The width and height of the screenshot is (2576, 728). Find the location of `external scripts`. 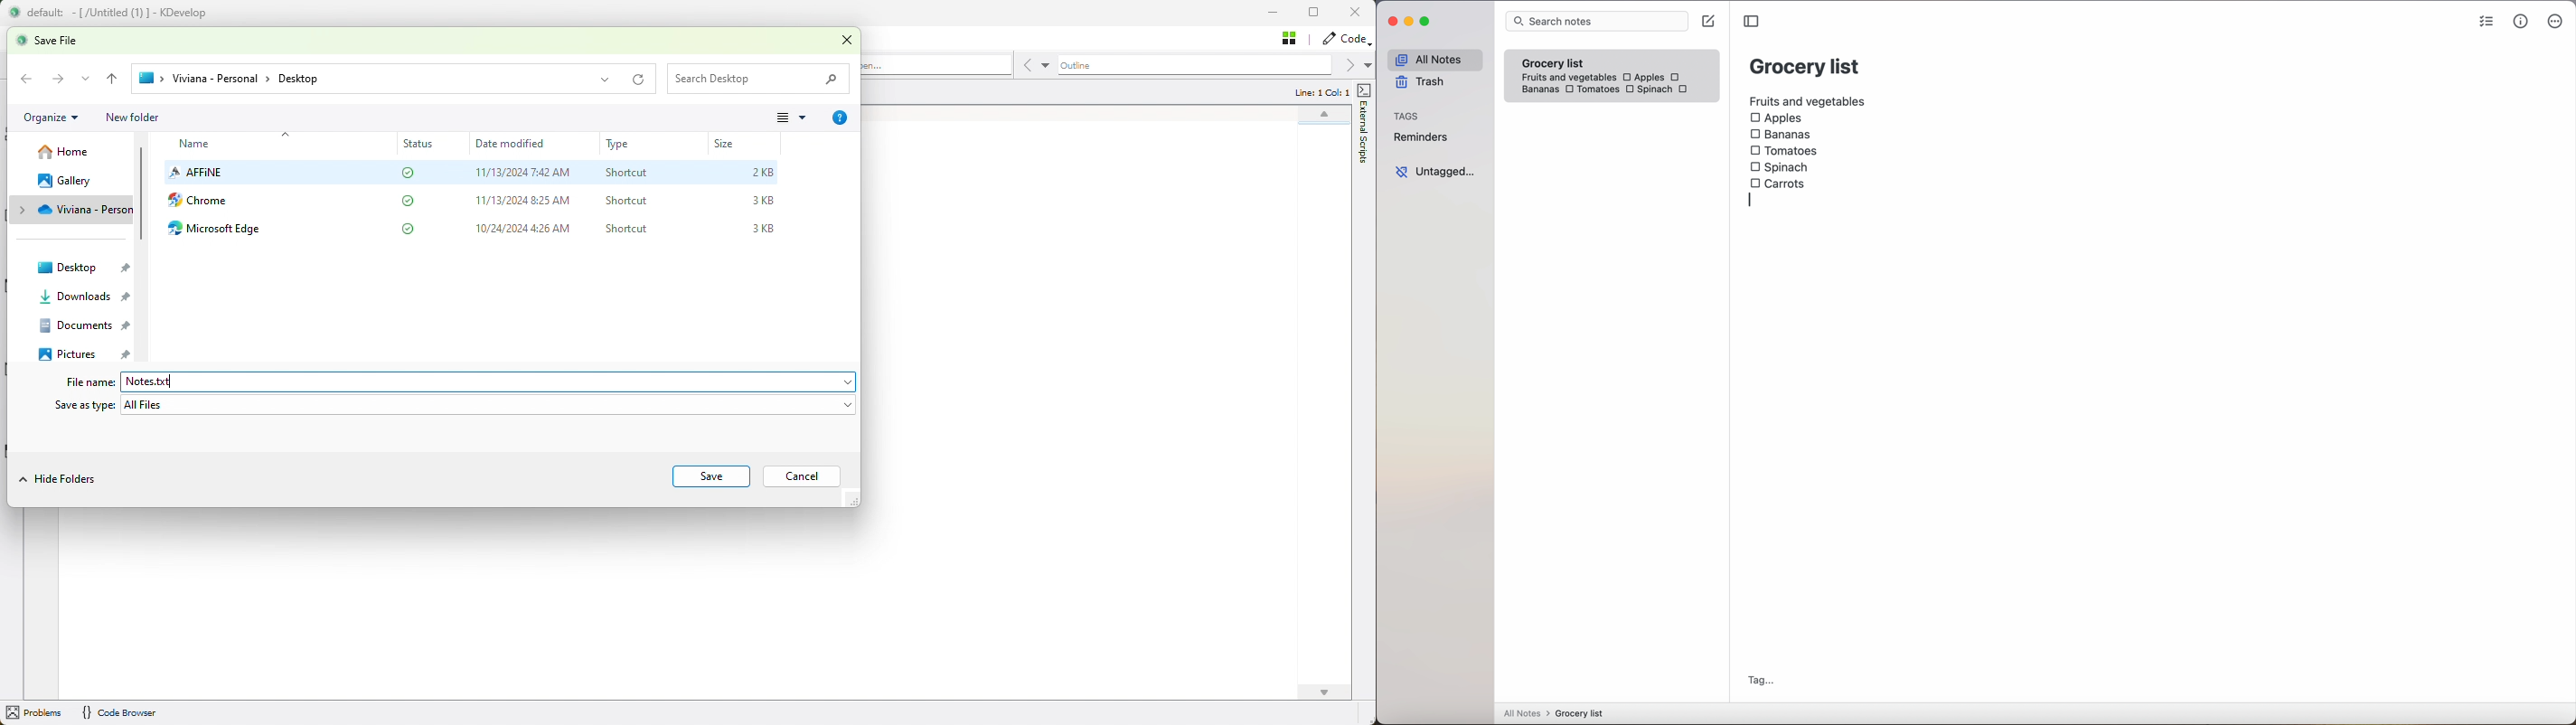

external scripts is located at coordinates (1365, 125).